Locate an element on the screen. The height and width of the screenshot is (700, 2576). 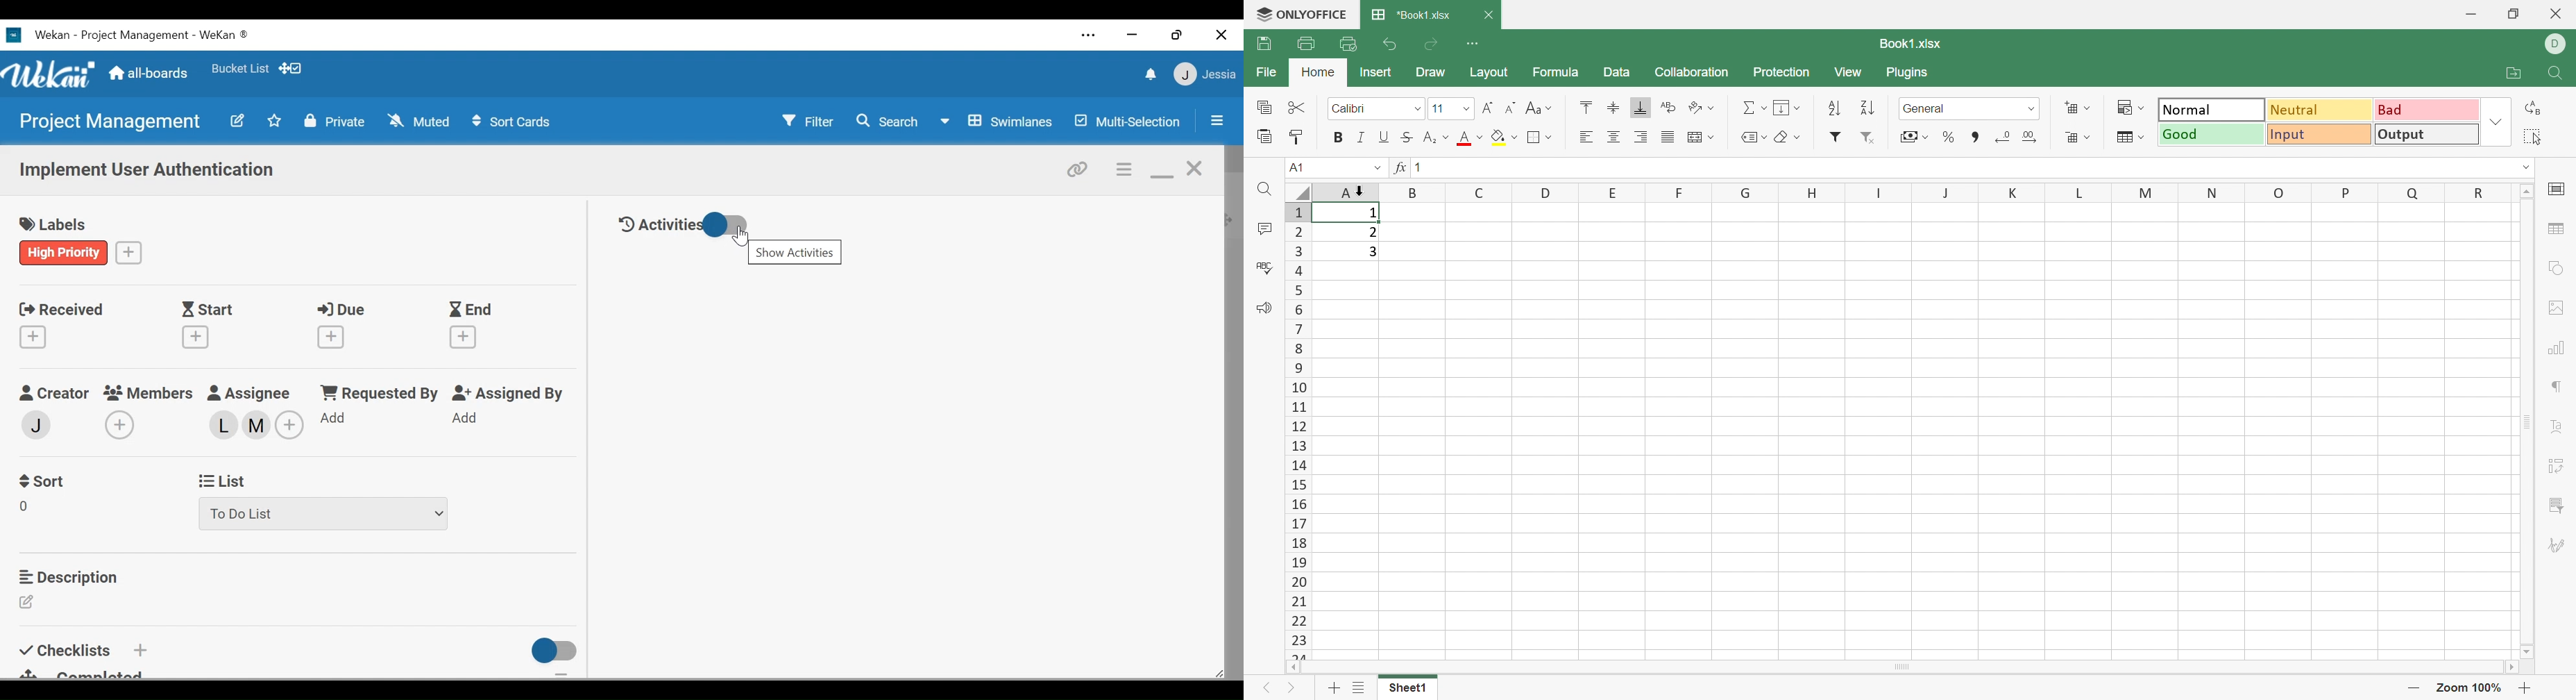
Drop down is located at coordinates (2529, 167).